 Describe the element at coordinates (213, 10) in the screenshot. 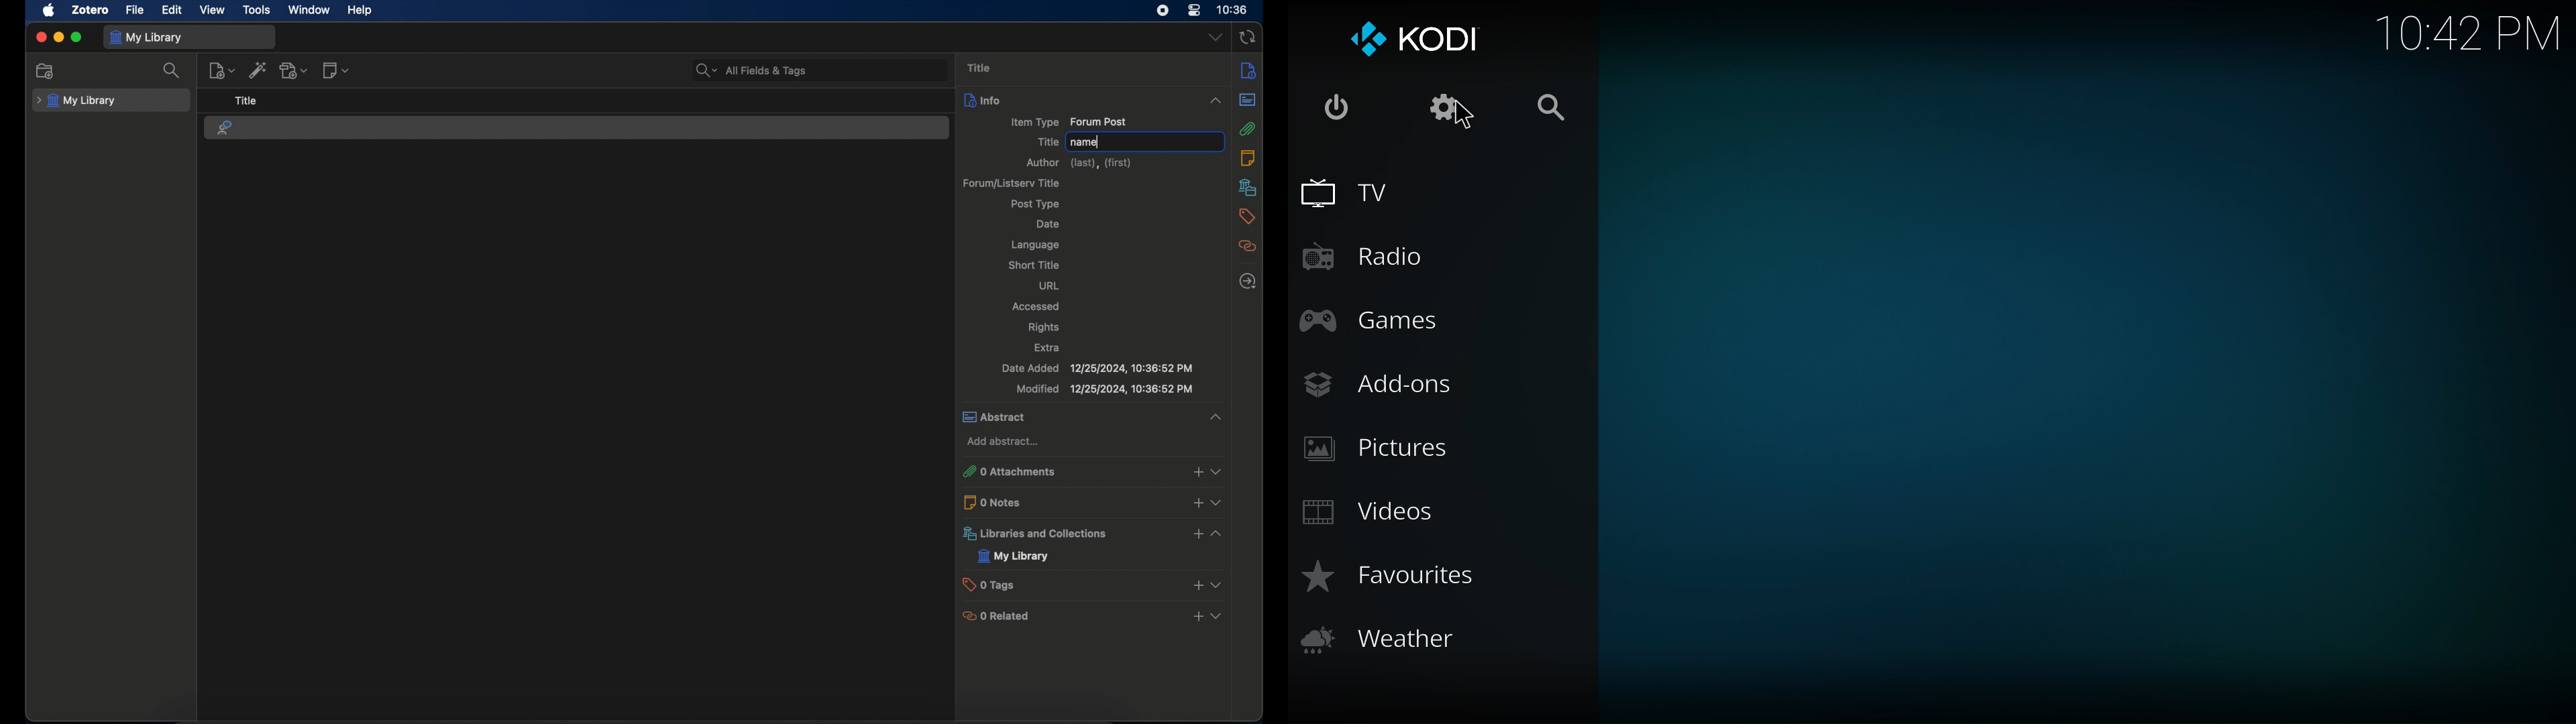

I see `view` at that location.